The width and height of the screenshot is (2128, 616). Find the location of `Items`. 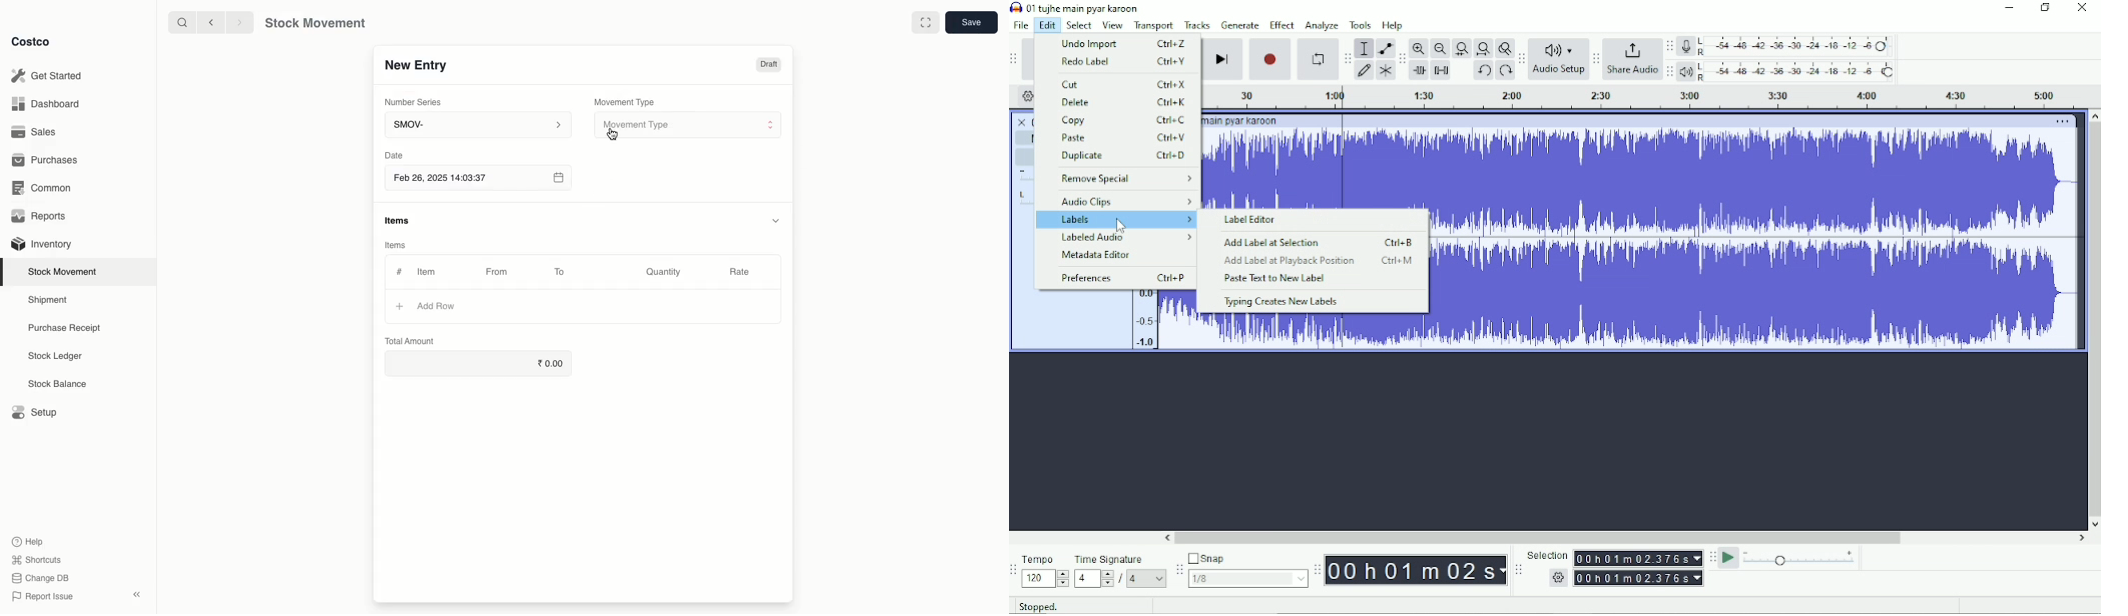

Items is located at coordinates (394, 245).